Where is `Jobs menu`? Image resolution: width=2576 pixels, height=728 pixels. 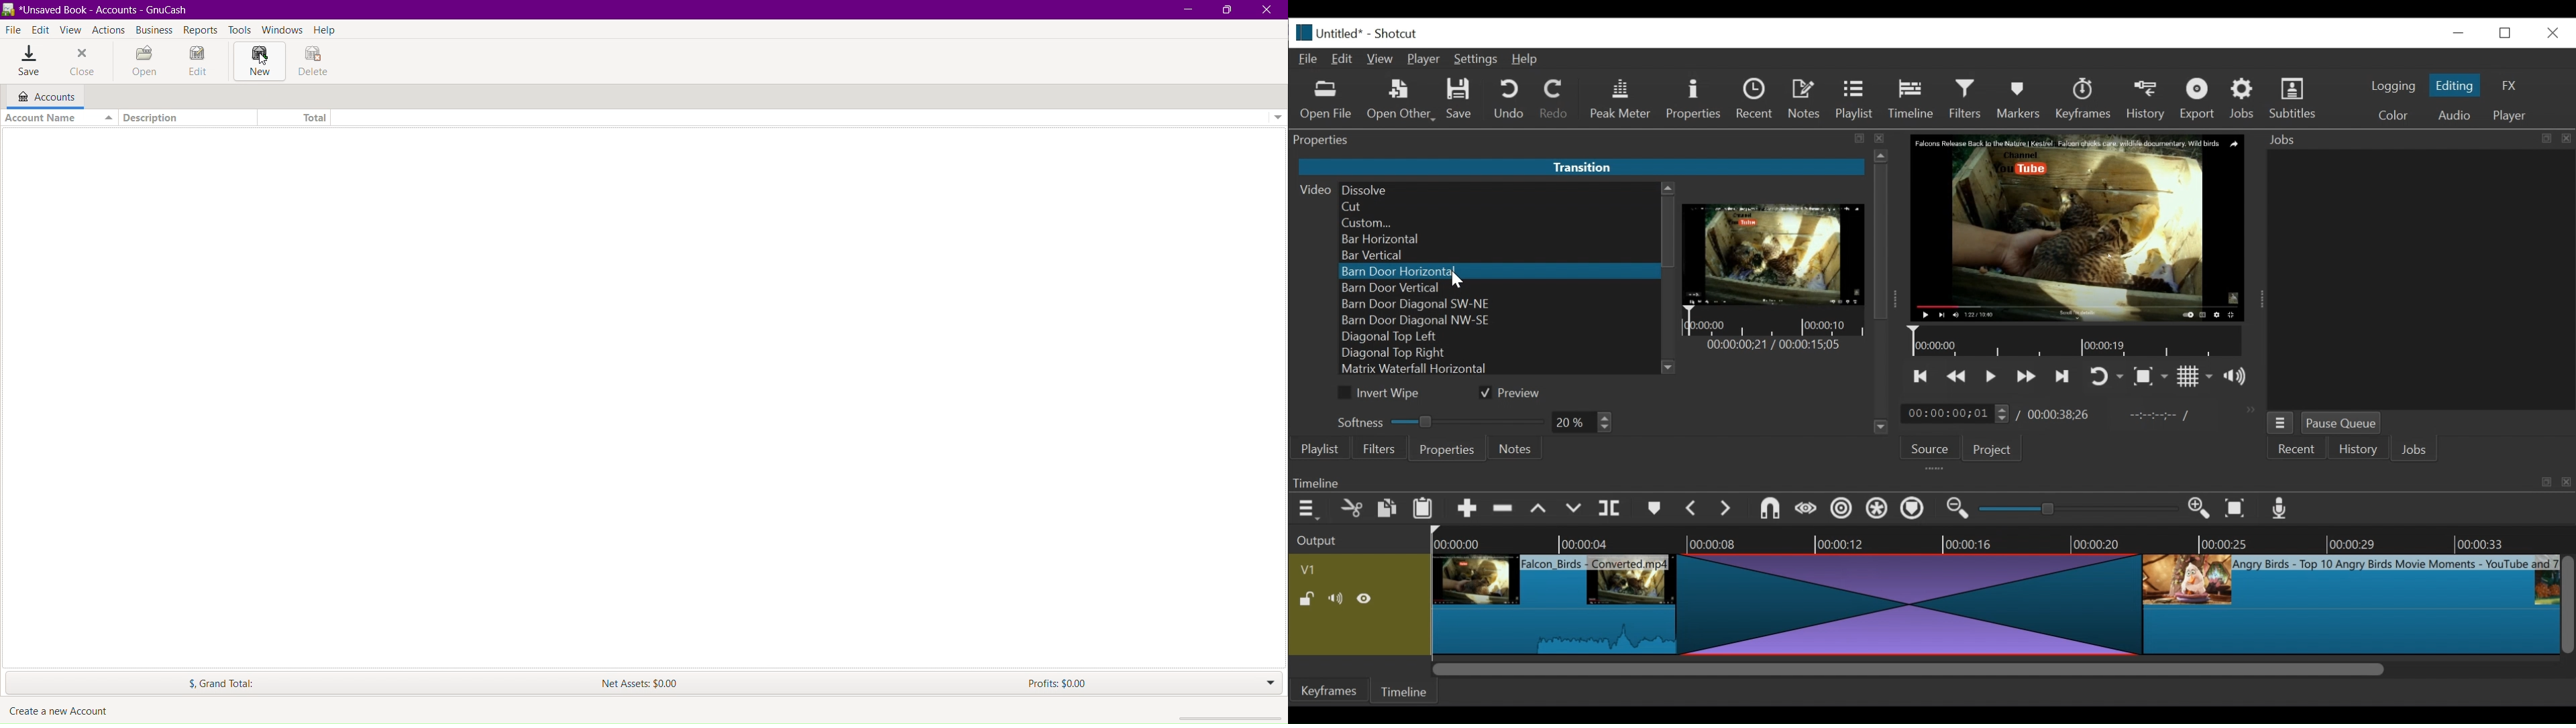
Jobs menu is located at coordinates (2410, 138).